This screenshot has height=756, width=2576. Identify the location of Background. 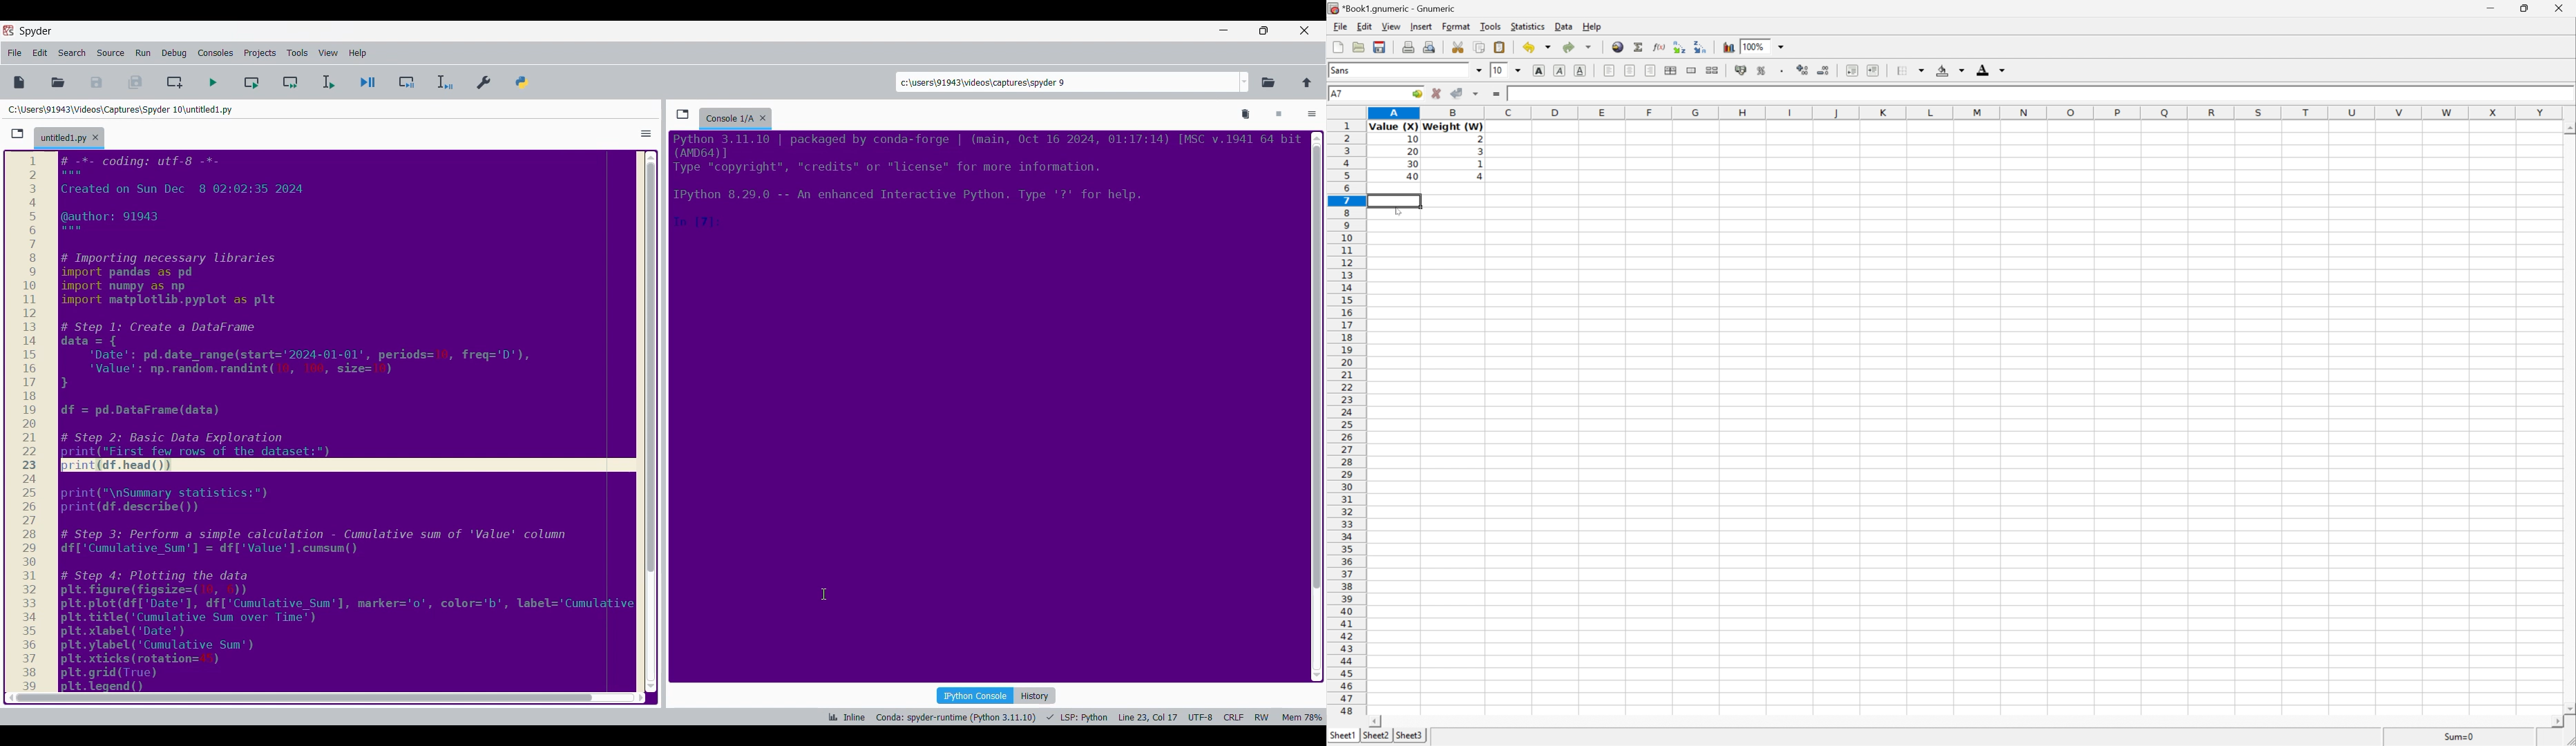
(1950, 69).